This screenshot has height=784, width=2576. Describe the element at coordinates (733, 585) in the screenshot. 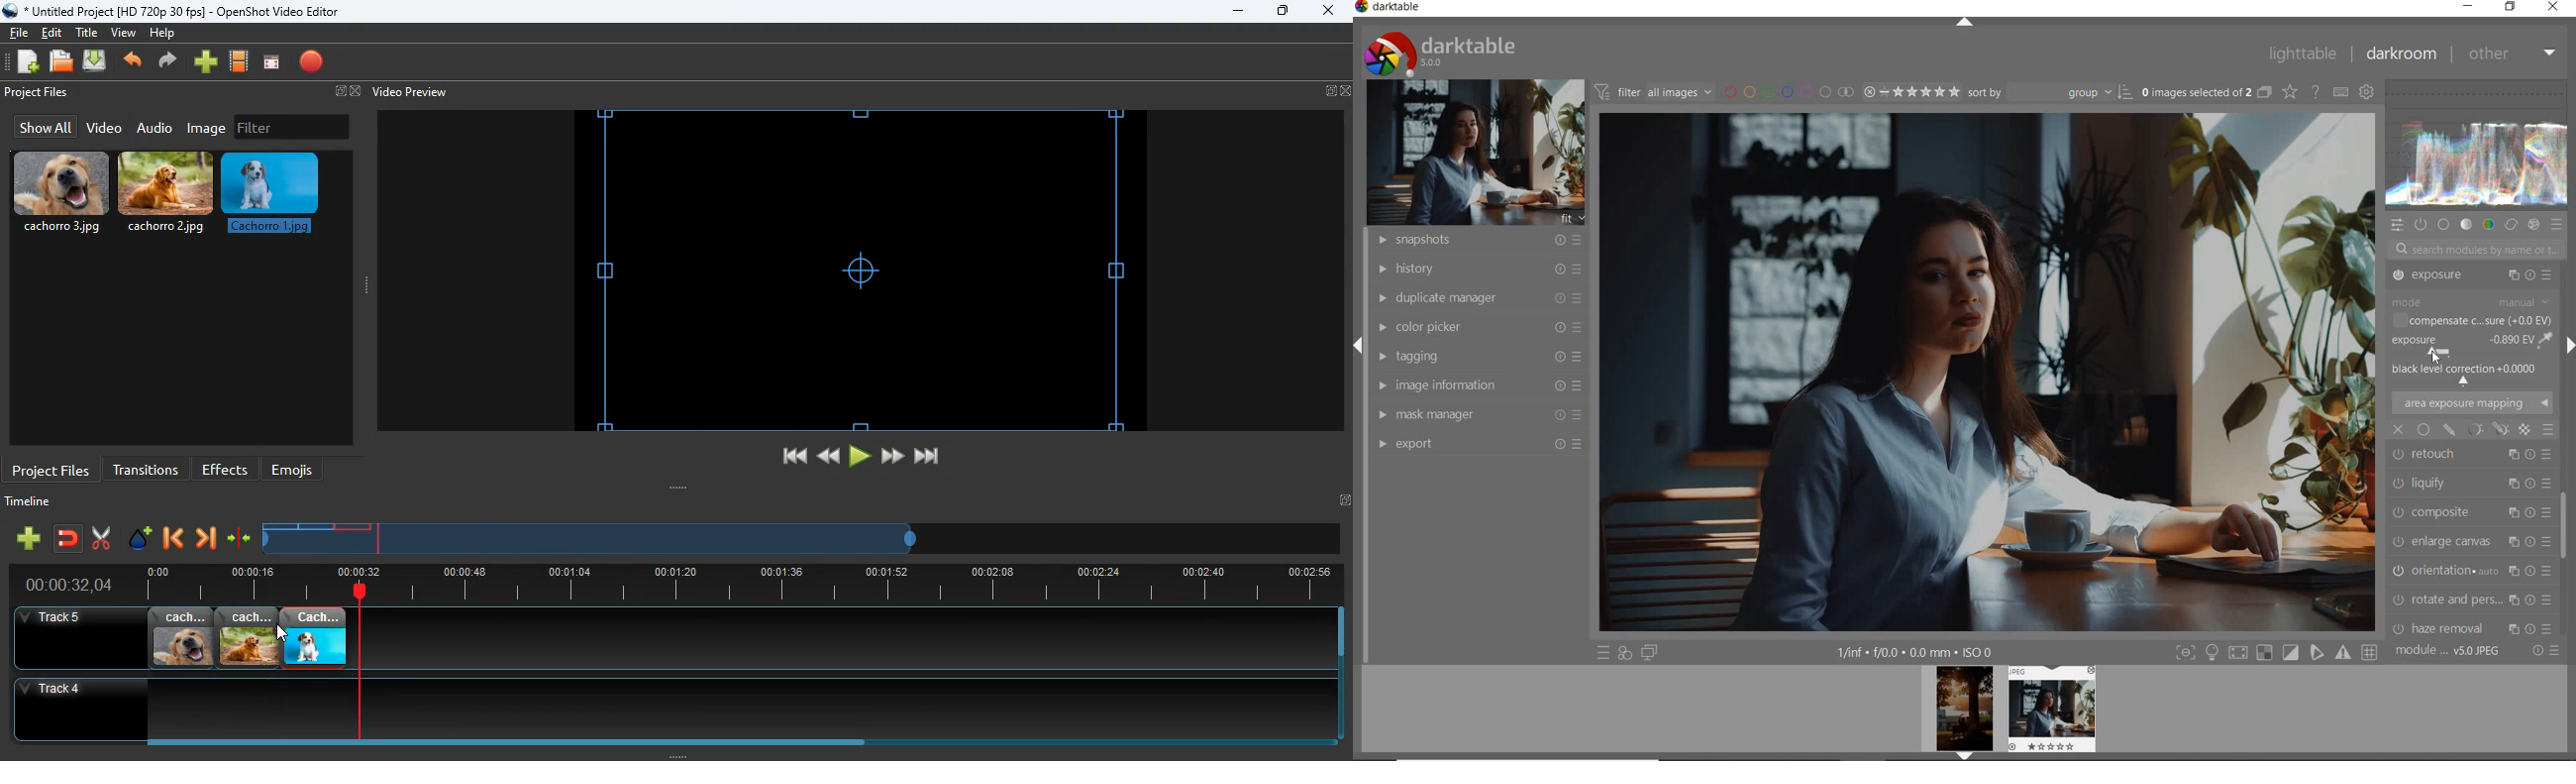

I see `timeline` at that location.